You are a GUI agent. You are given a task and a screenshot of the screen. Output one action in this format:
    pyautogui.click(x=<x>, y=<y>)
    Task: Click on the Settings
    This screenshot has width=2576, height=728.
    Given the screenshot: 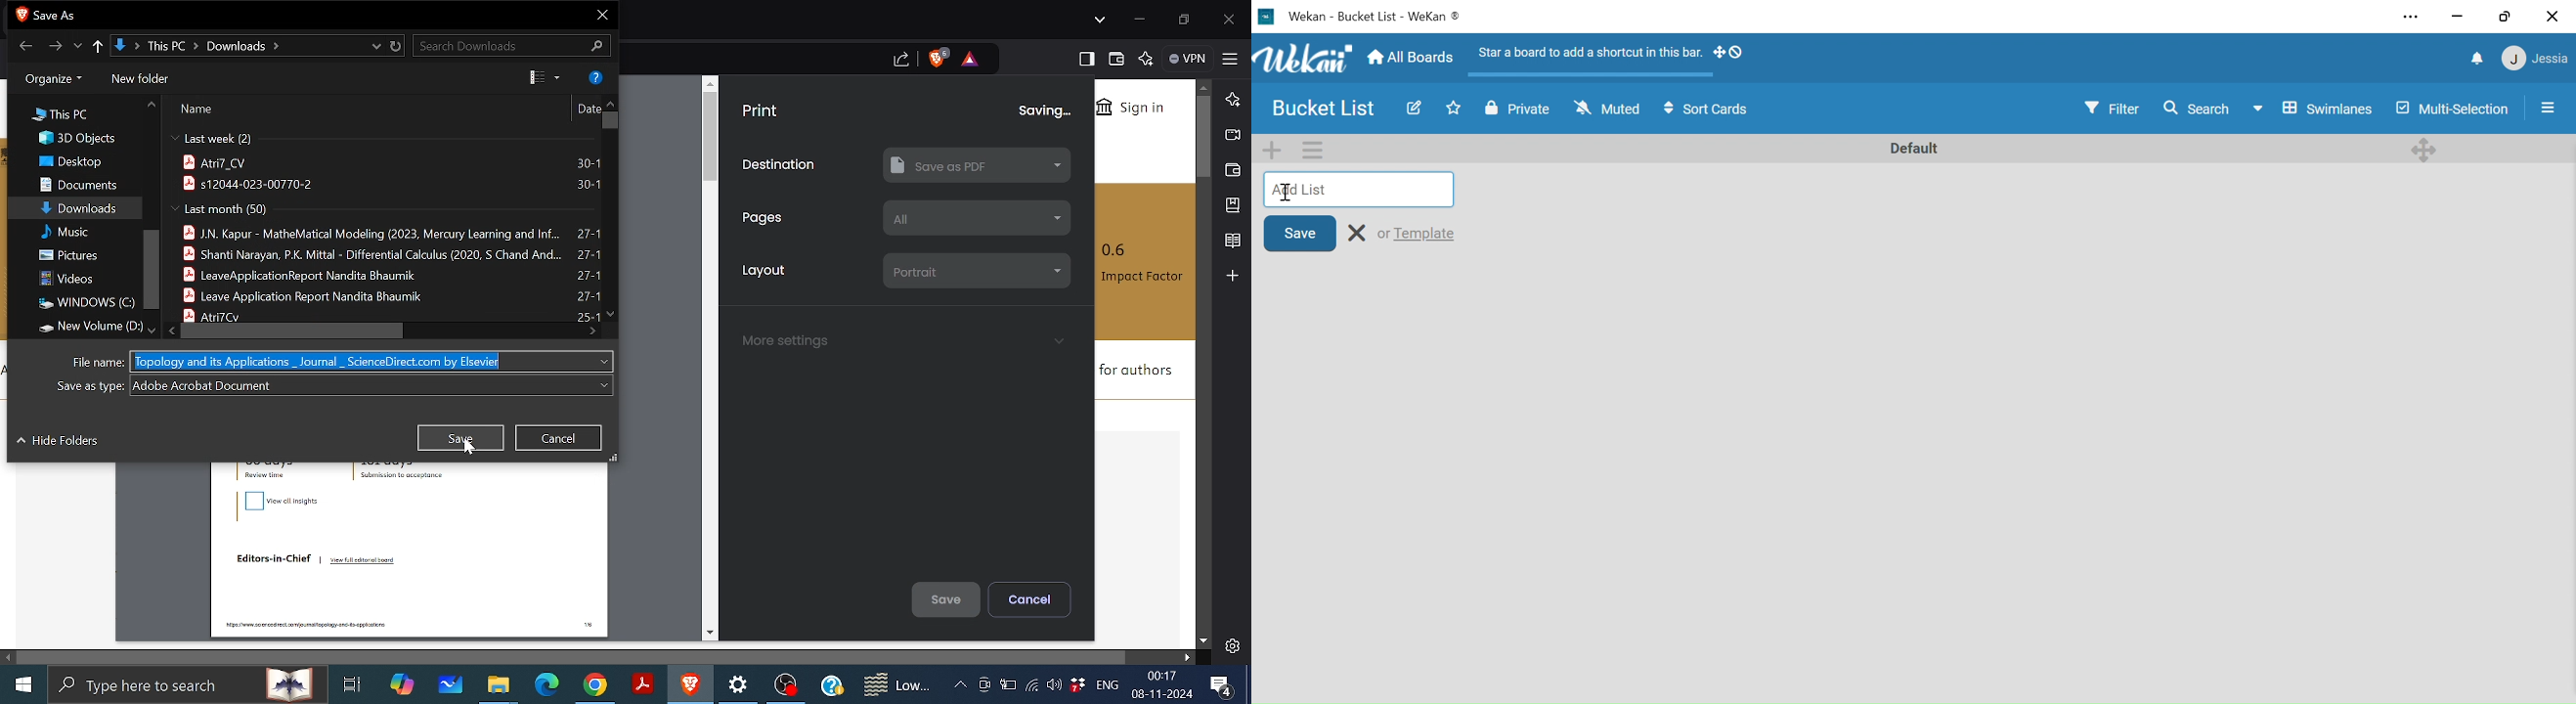 What is the action you would take?
    pyautogui.click(x=1232, y=646)
    